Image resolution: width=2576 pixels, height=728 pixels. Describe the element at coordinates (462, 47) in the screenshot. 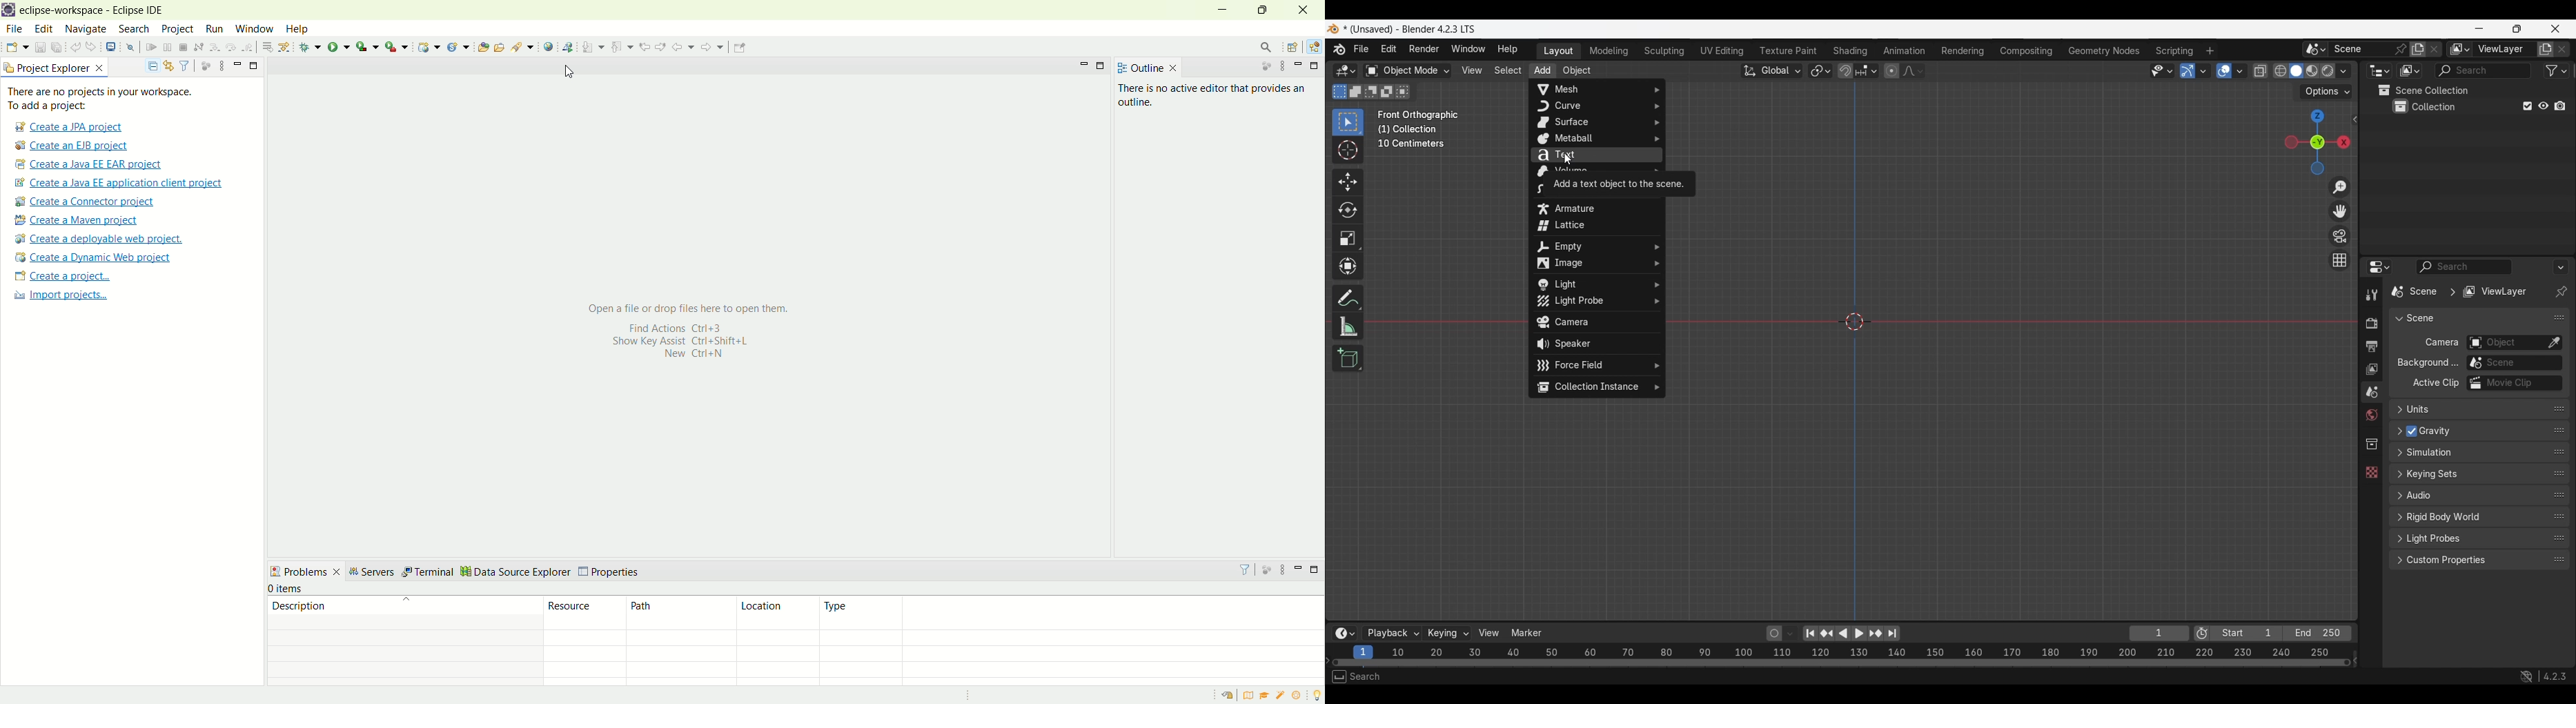

I see `create a new Java servlet` at that location.